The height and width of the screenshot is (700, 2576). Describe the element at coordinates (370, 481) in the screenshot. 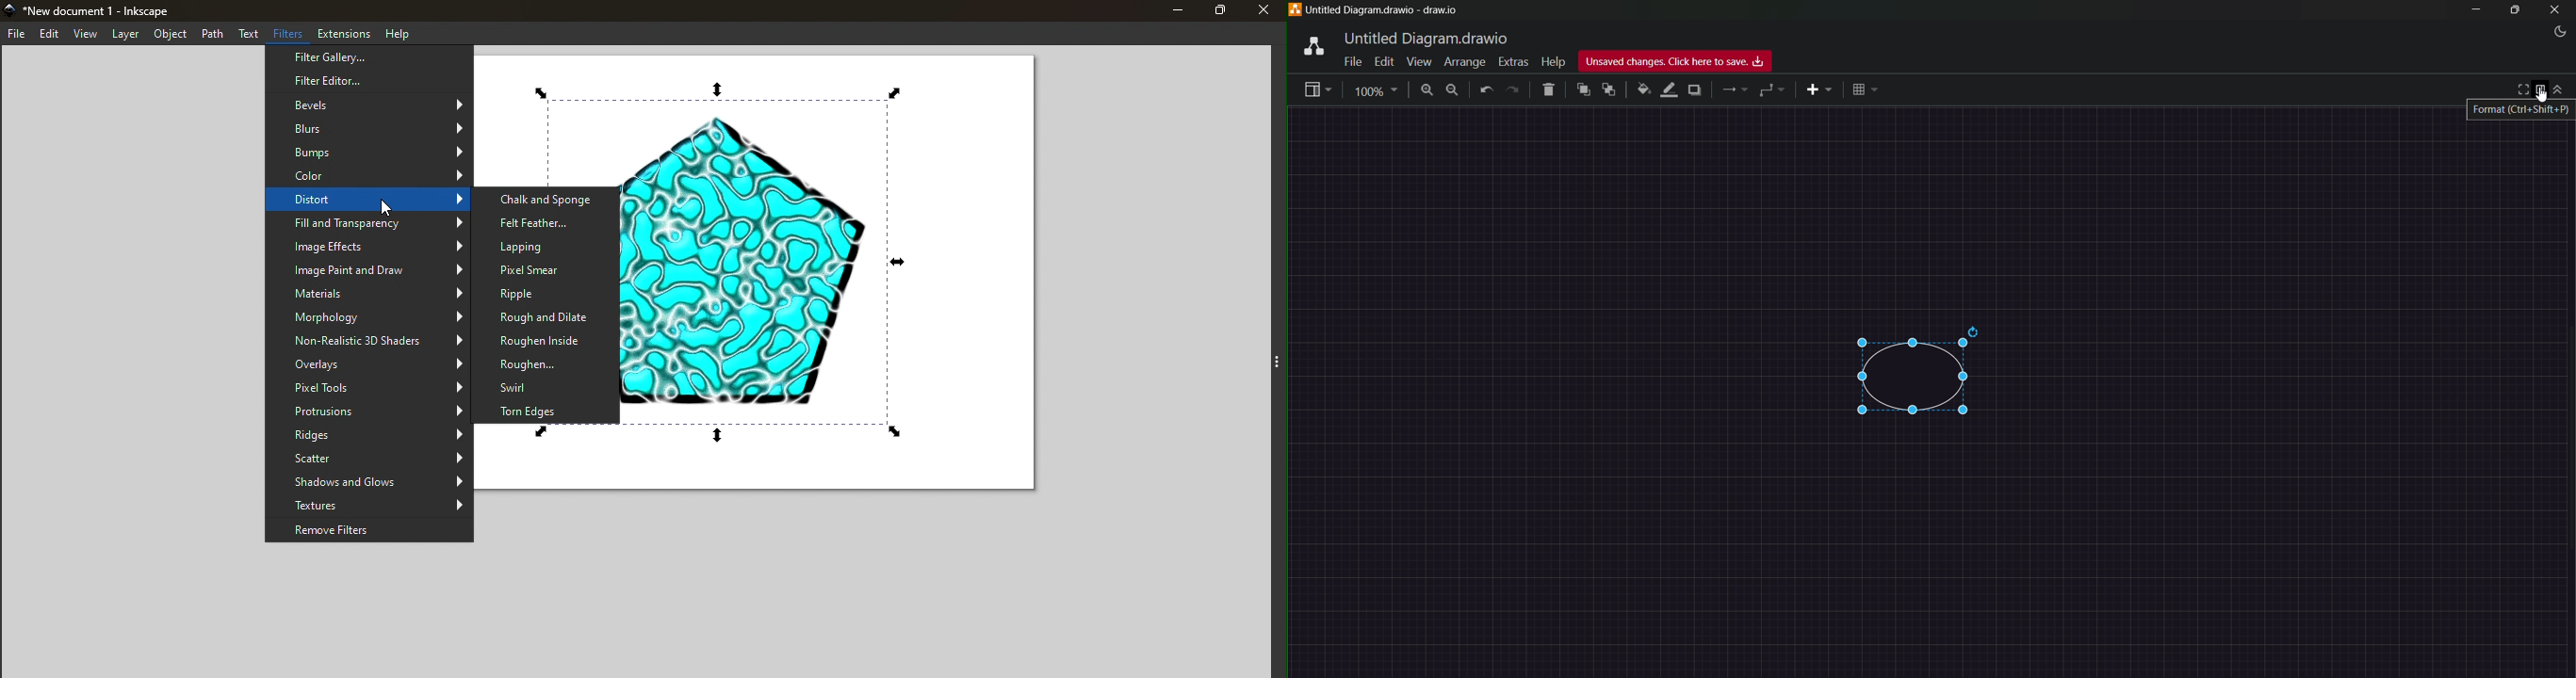

I see `Shadows and Glows` at that location.